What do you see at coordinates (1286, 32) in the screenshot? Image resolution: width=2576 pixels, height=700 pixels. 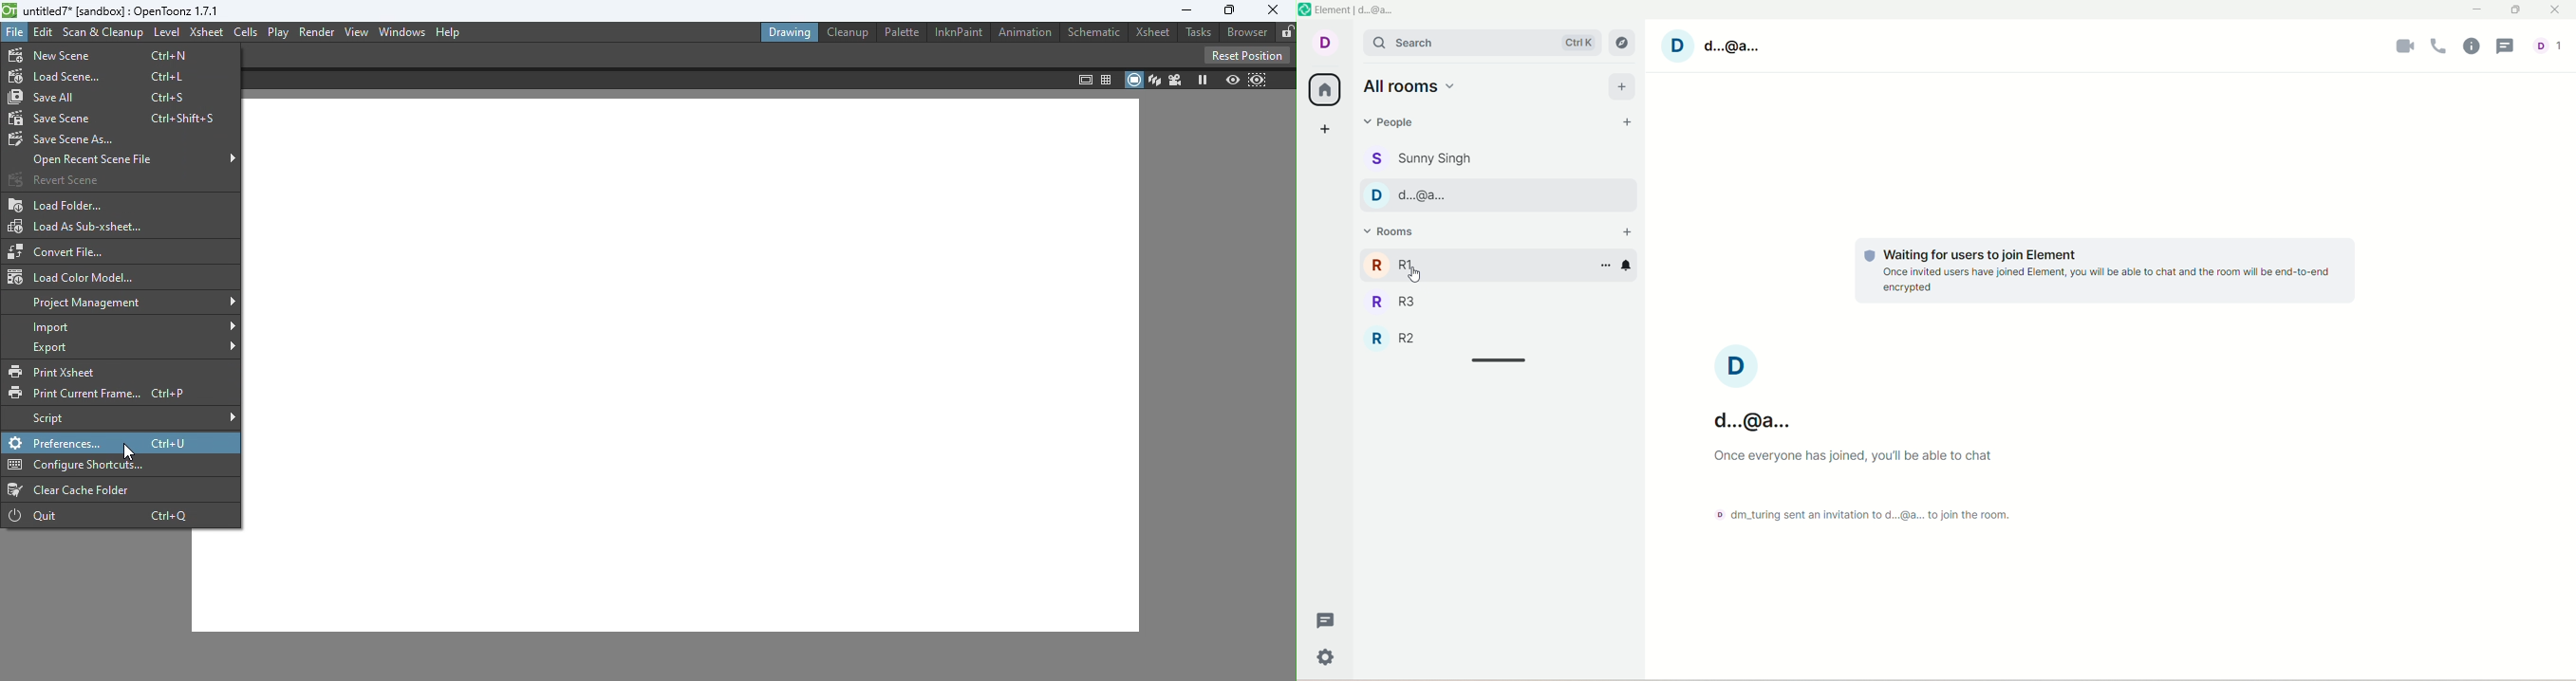 I see `Lock rooms tab` at bounding box center [1286, 32].